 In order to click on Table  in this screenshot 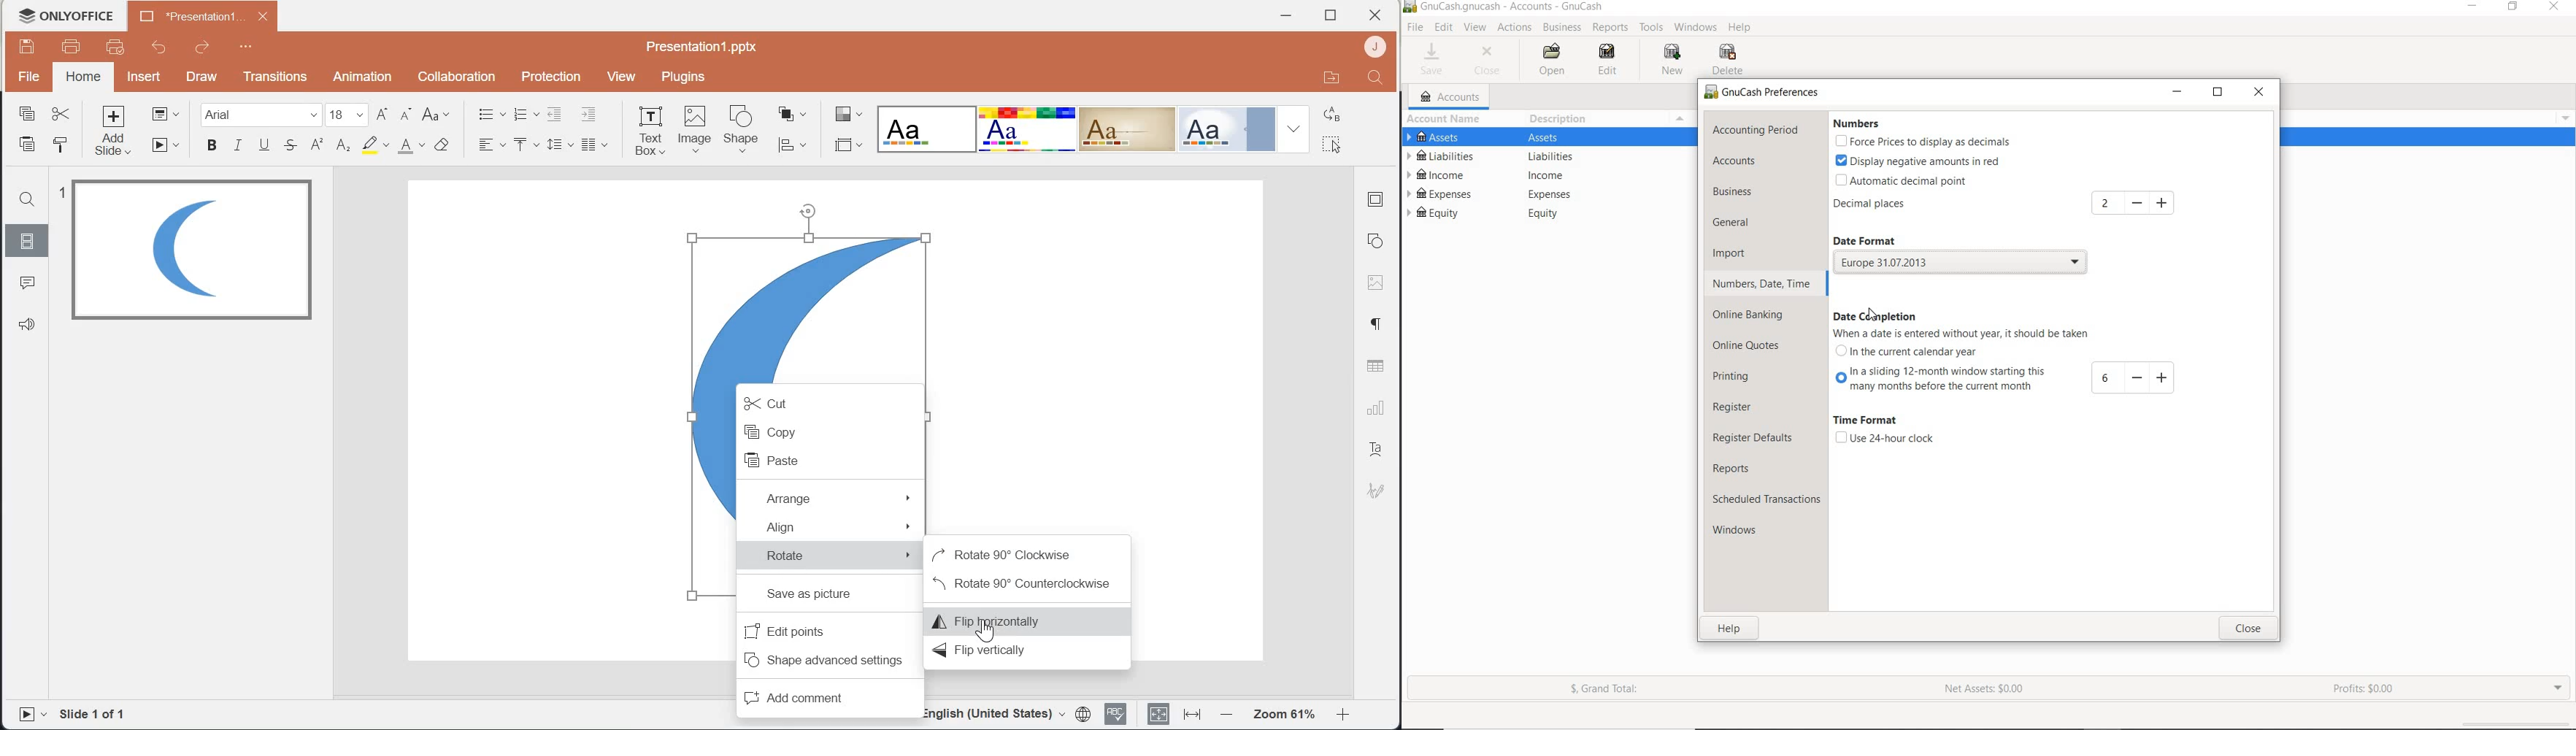, I will do `click(1379, 366)`.